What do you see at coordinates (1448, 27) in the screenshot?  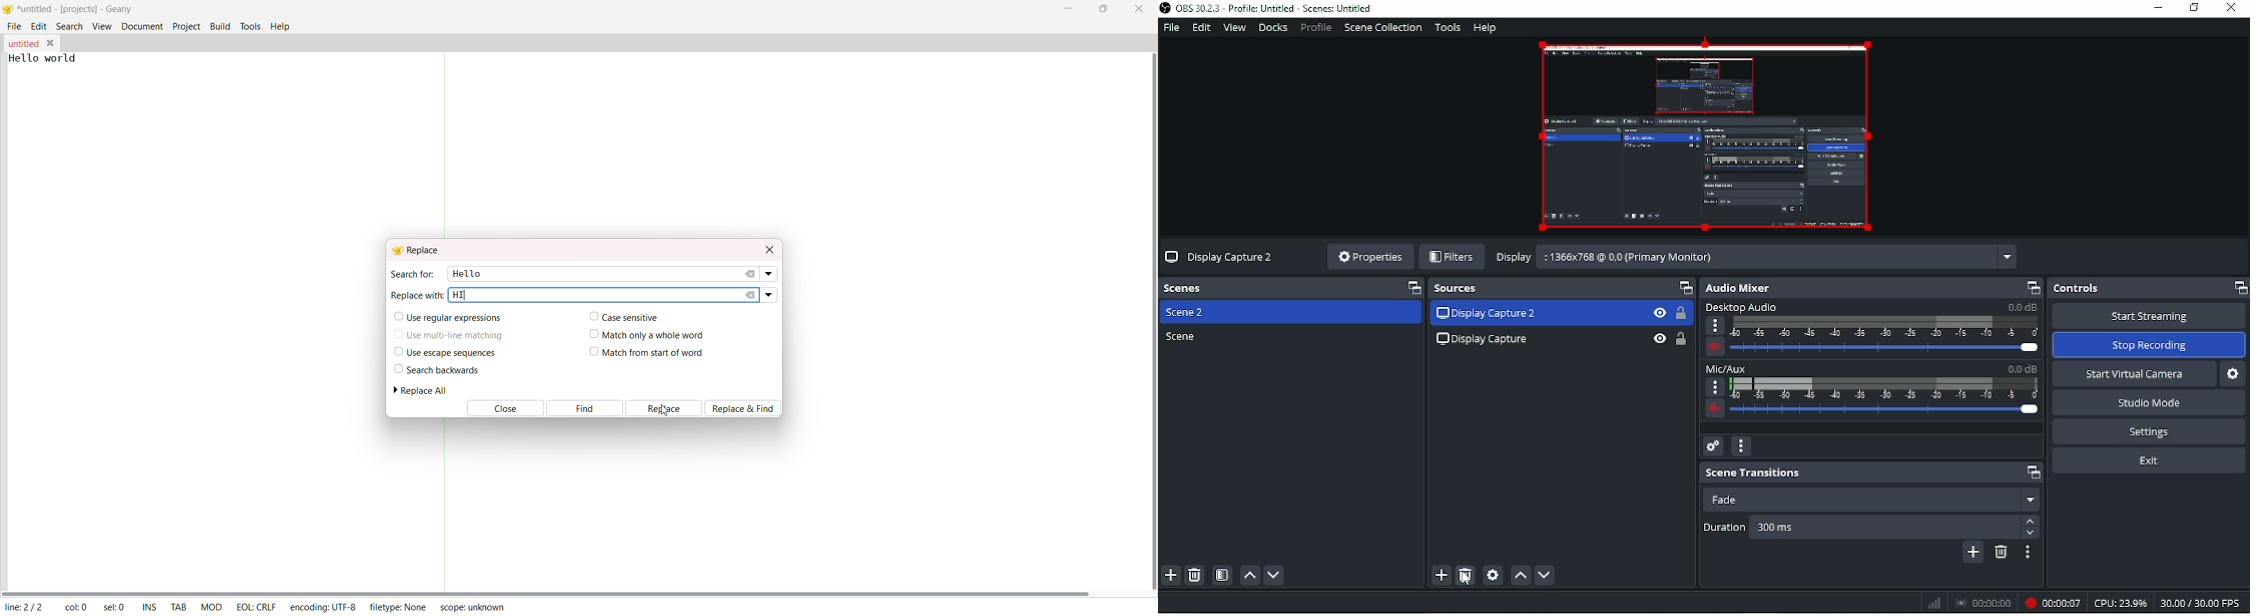 I see `Tools` at bounding box center [1448, 27].